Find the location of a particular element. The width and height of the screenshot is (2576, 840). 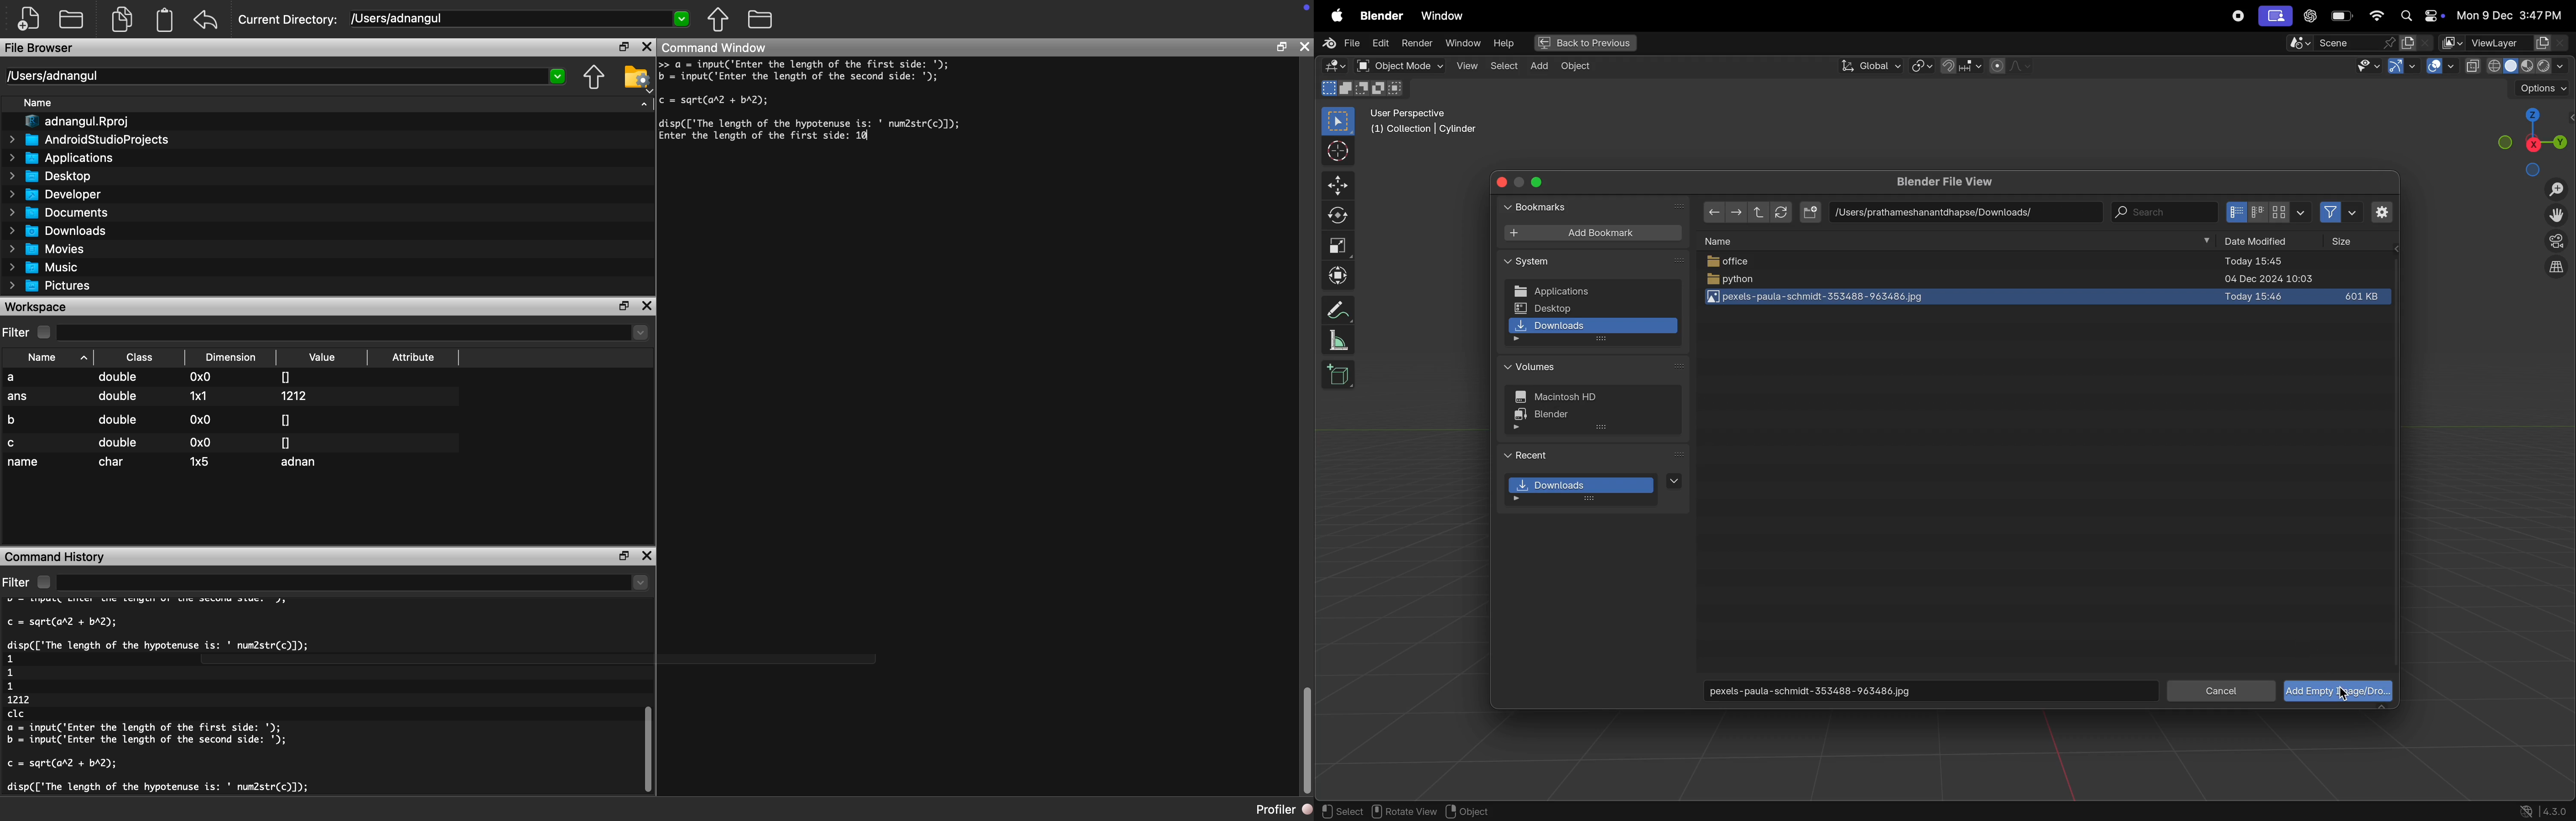

date and time is located at coordinates (2509, 16).